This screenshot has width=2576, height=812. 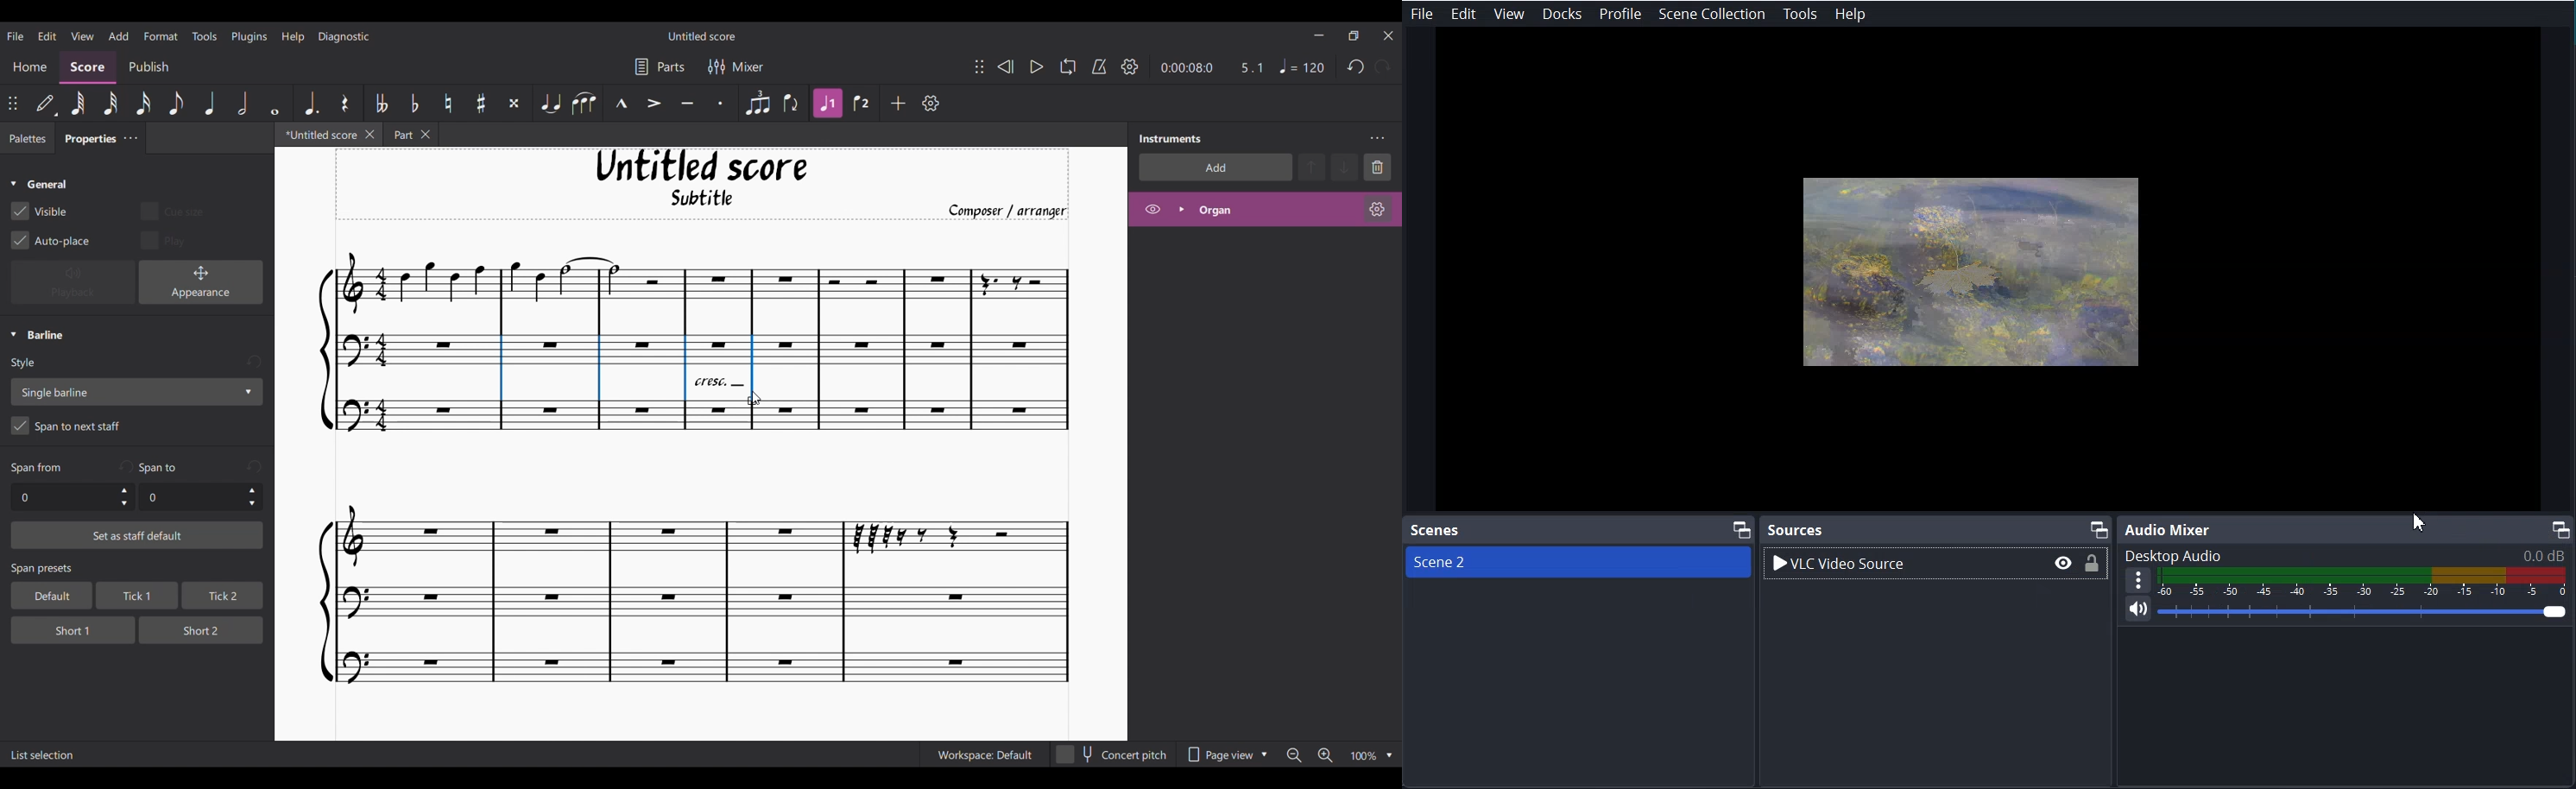 I want to click on Rewind, so click(x=1005, y=66).